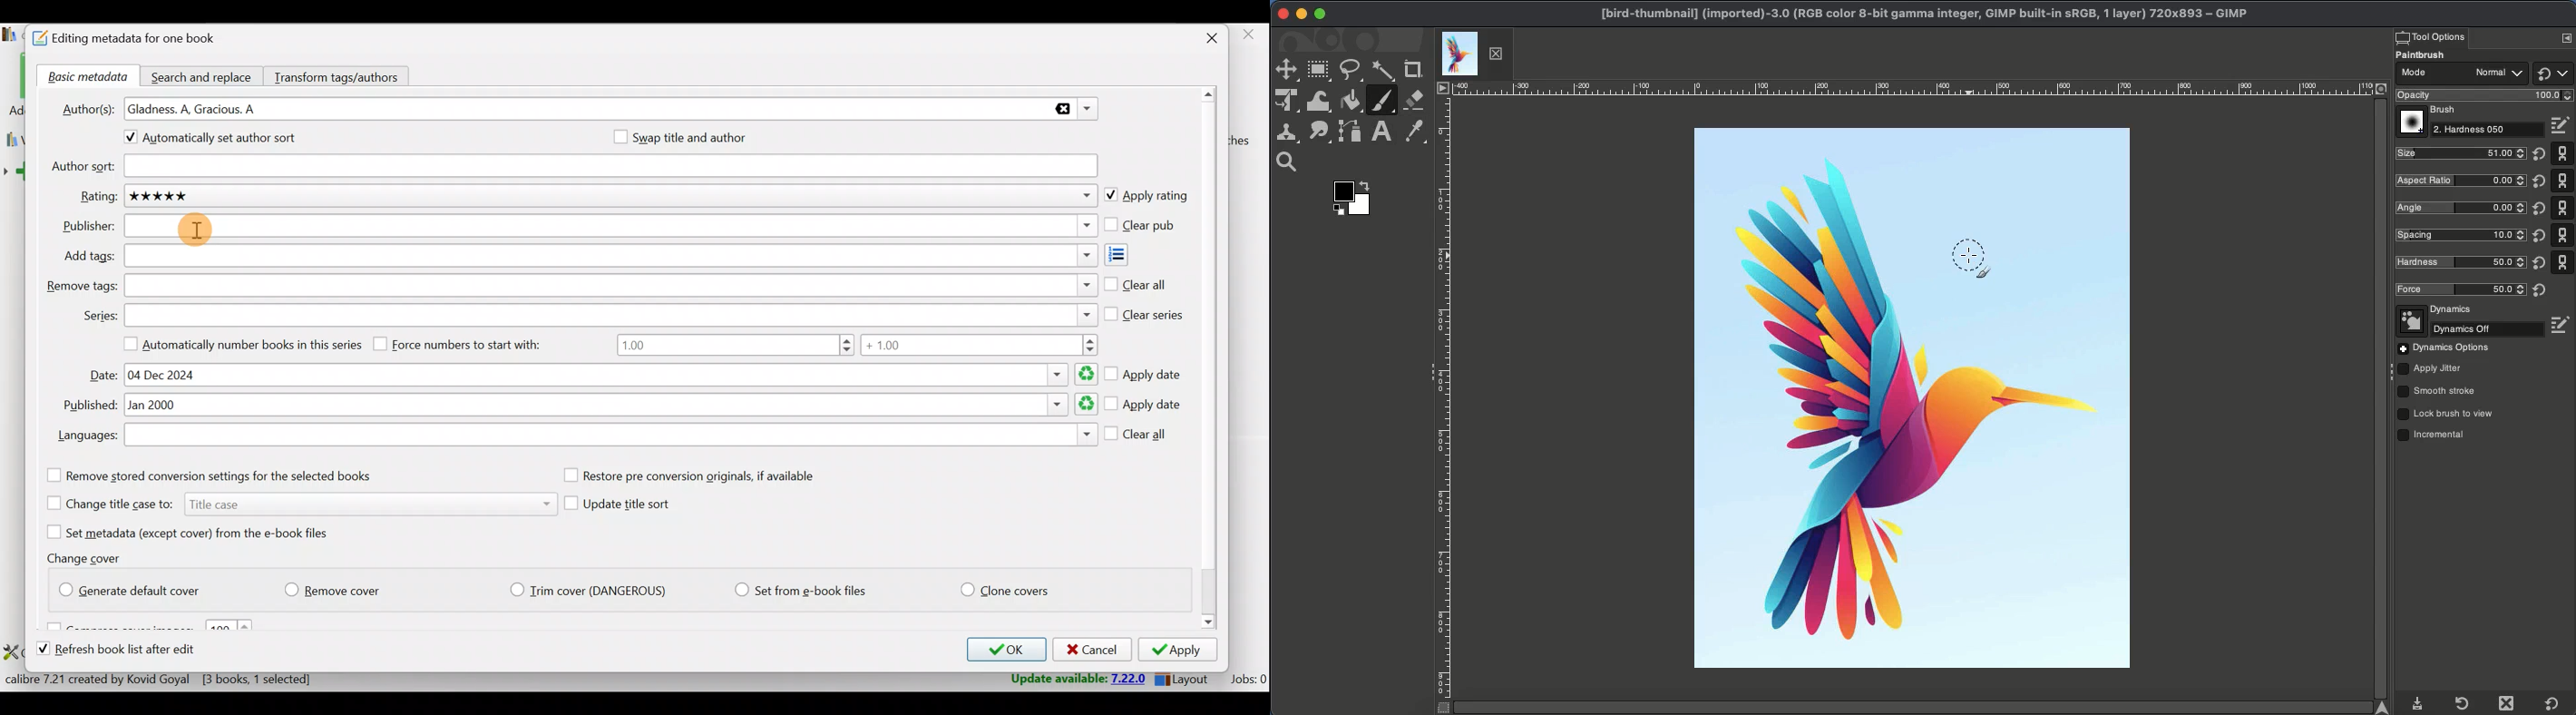 The height and width of the screenshot is (728, 2576). I want to click on Ratio, so click(2462, 181).